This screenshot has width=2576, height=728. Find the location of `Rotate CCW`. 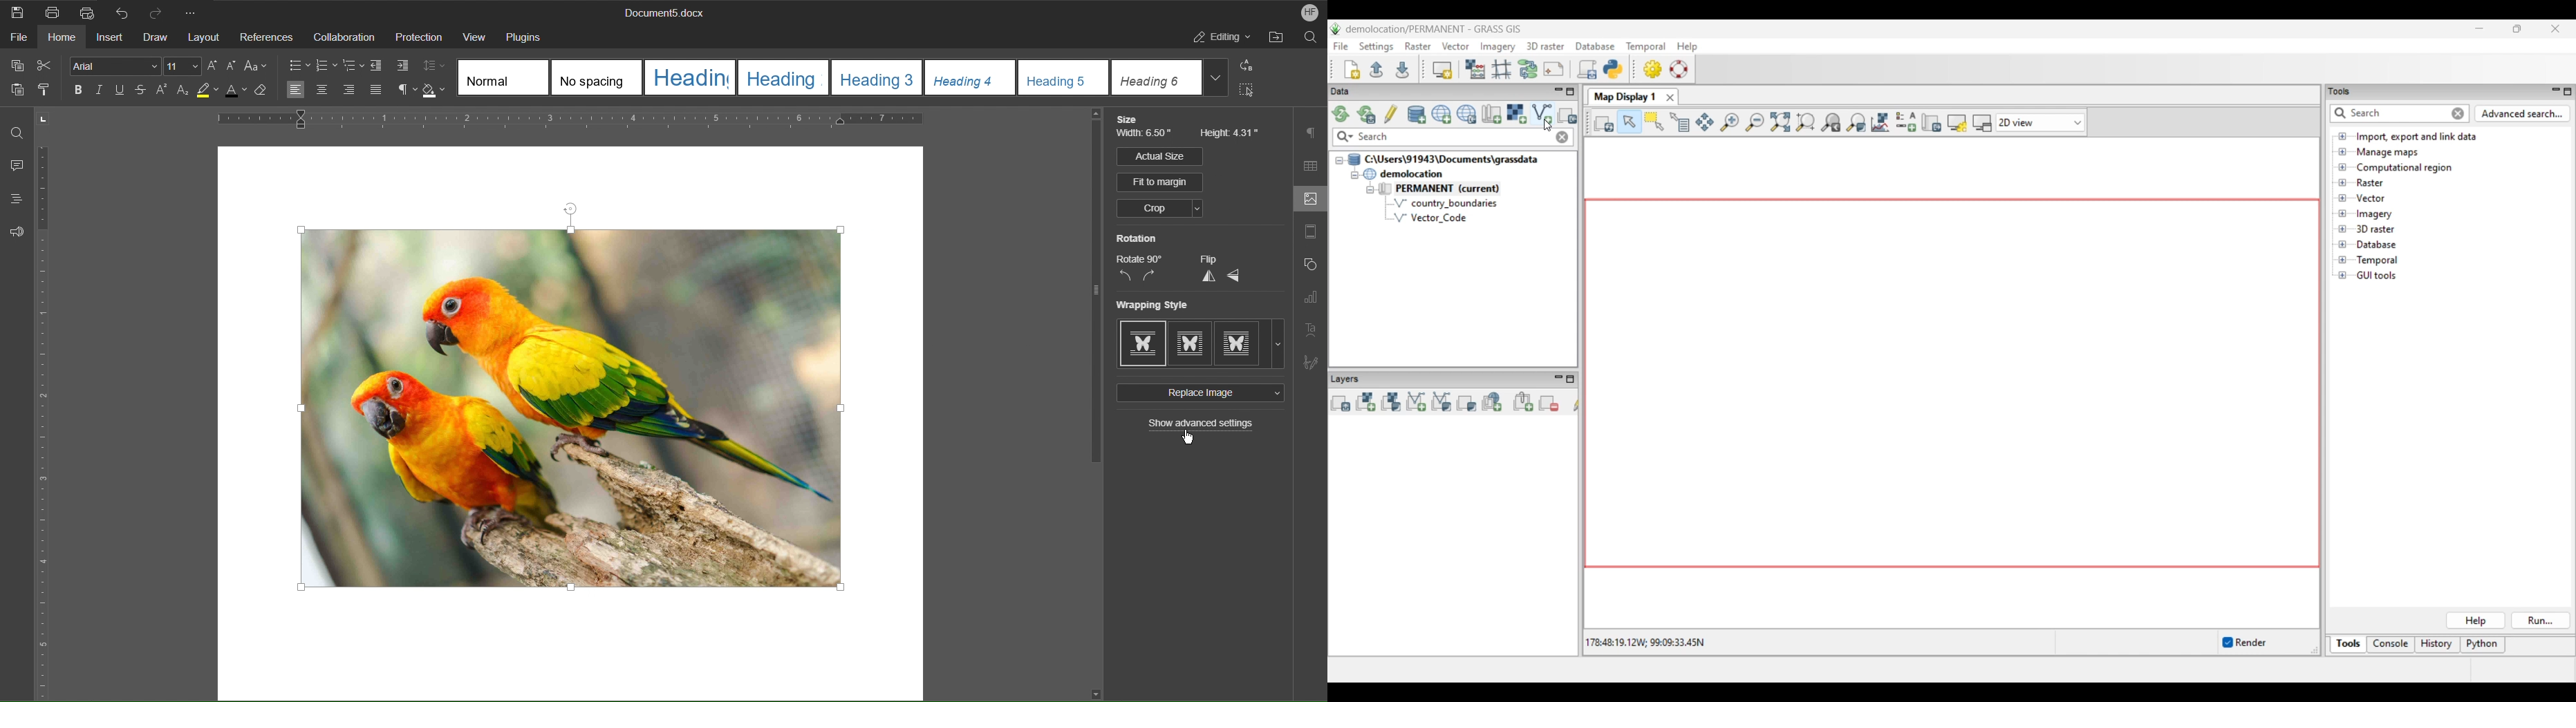

Rotate CCW is located at coordinates (1125, 276).